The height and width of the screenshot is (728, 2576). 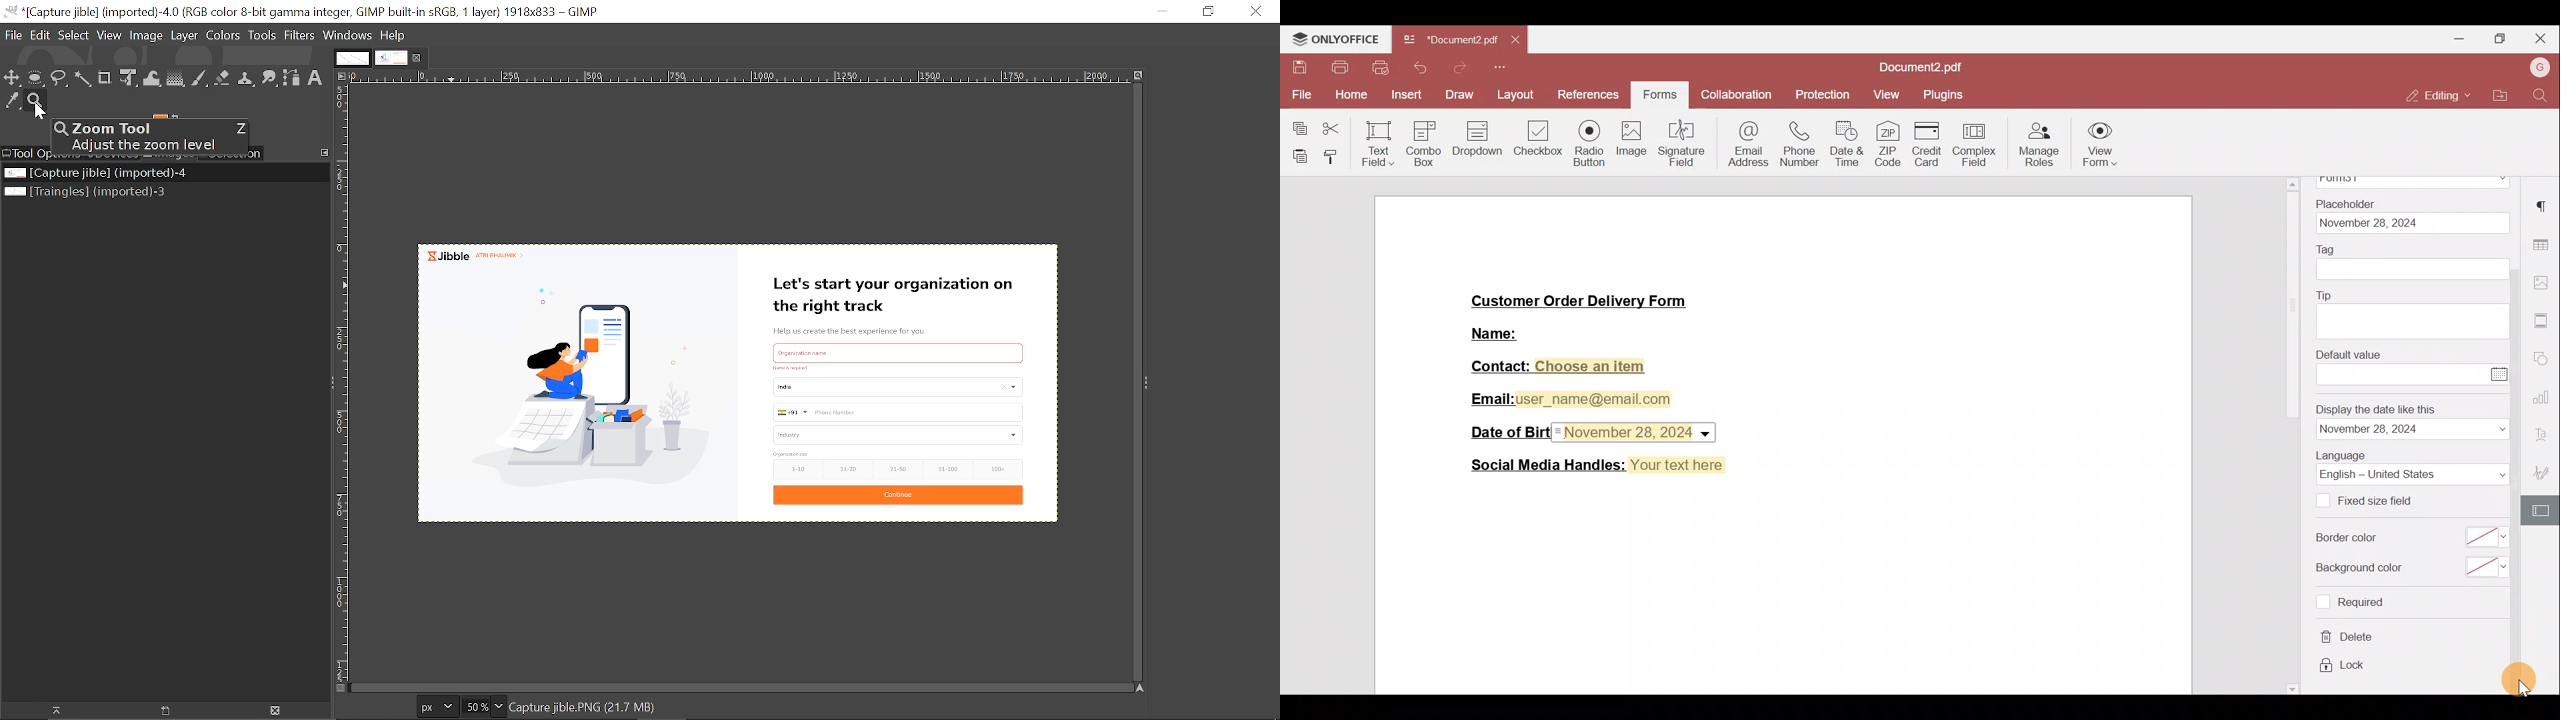 What do you see at coordinates (1418, 67) in the screenshot?
I see `Undo` at bounding box center [1418, 67].